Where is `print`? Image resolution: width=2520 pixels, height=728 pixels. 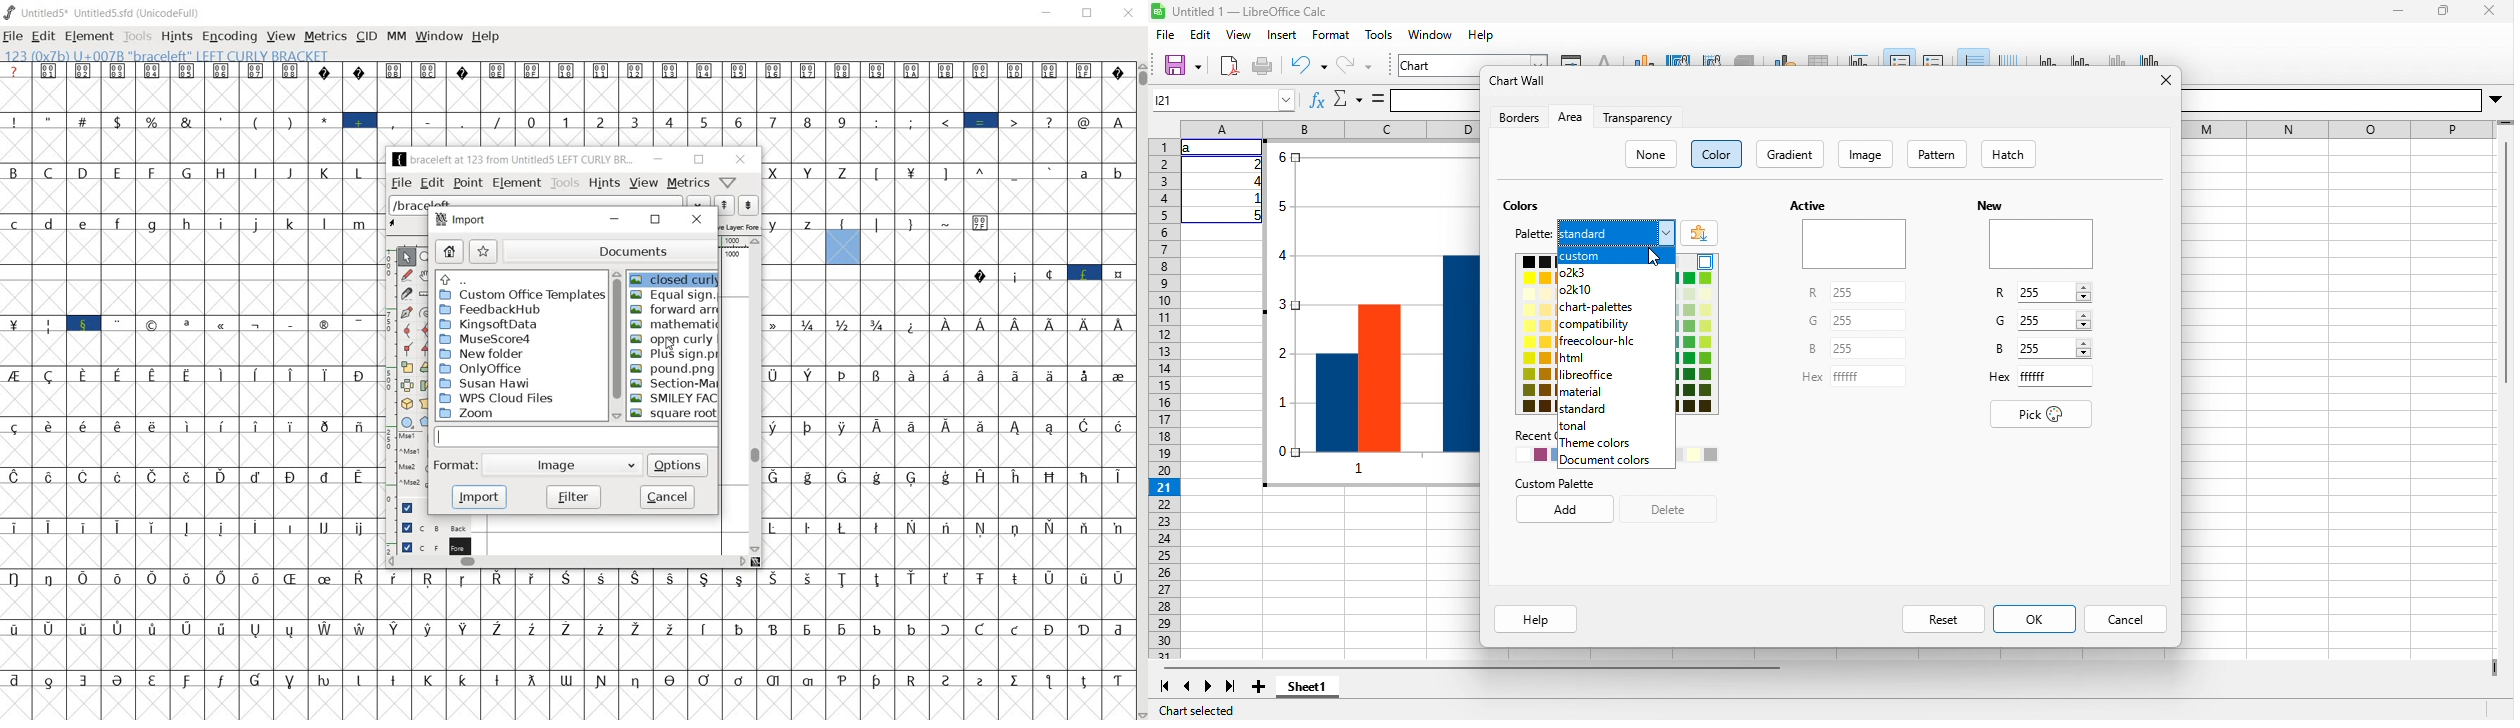 print is located at coordinates (1262, 66).